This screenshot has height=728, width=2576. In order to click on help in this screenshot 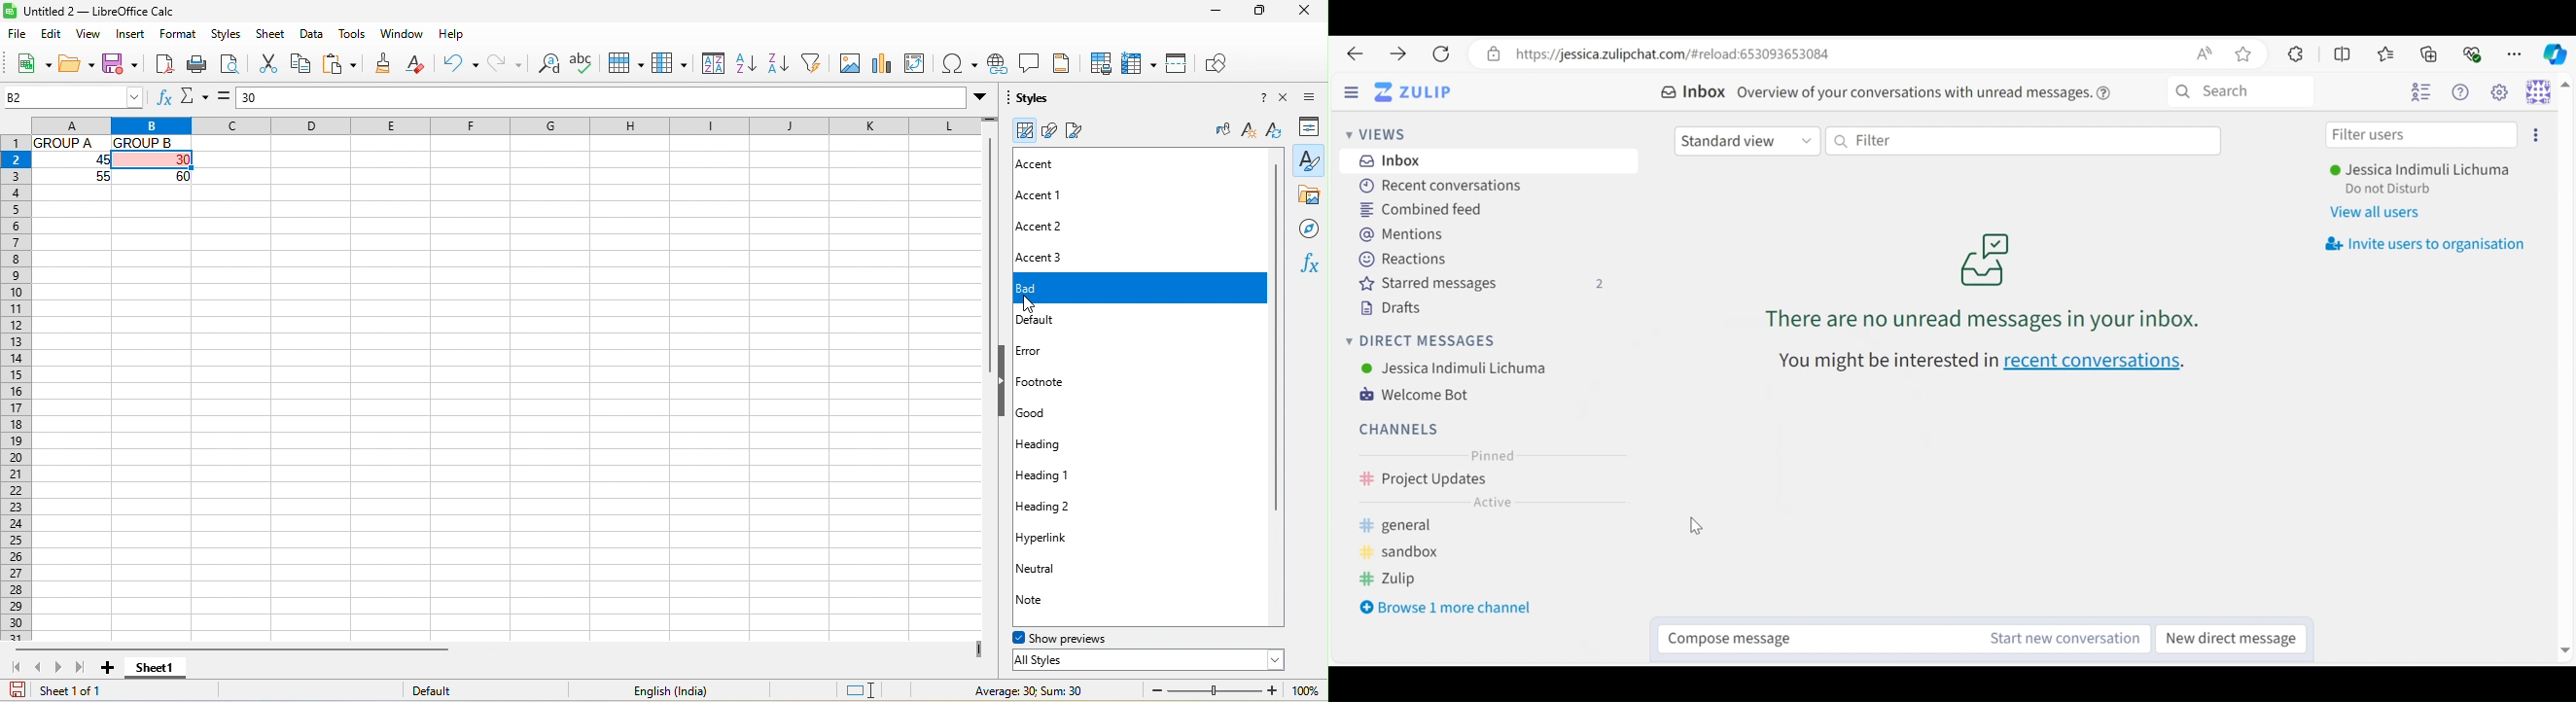, I will do `click(452, 35)`.